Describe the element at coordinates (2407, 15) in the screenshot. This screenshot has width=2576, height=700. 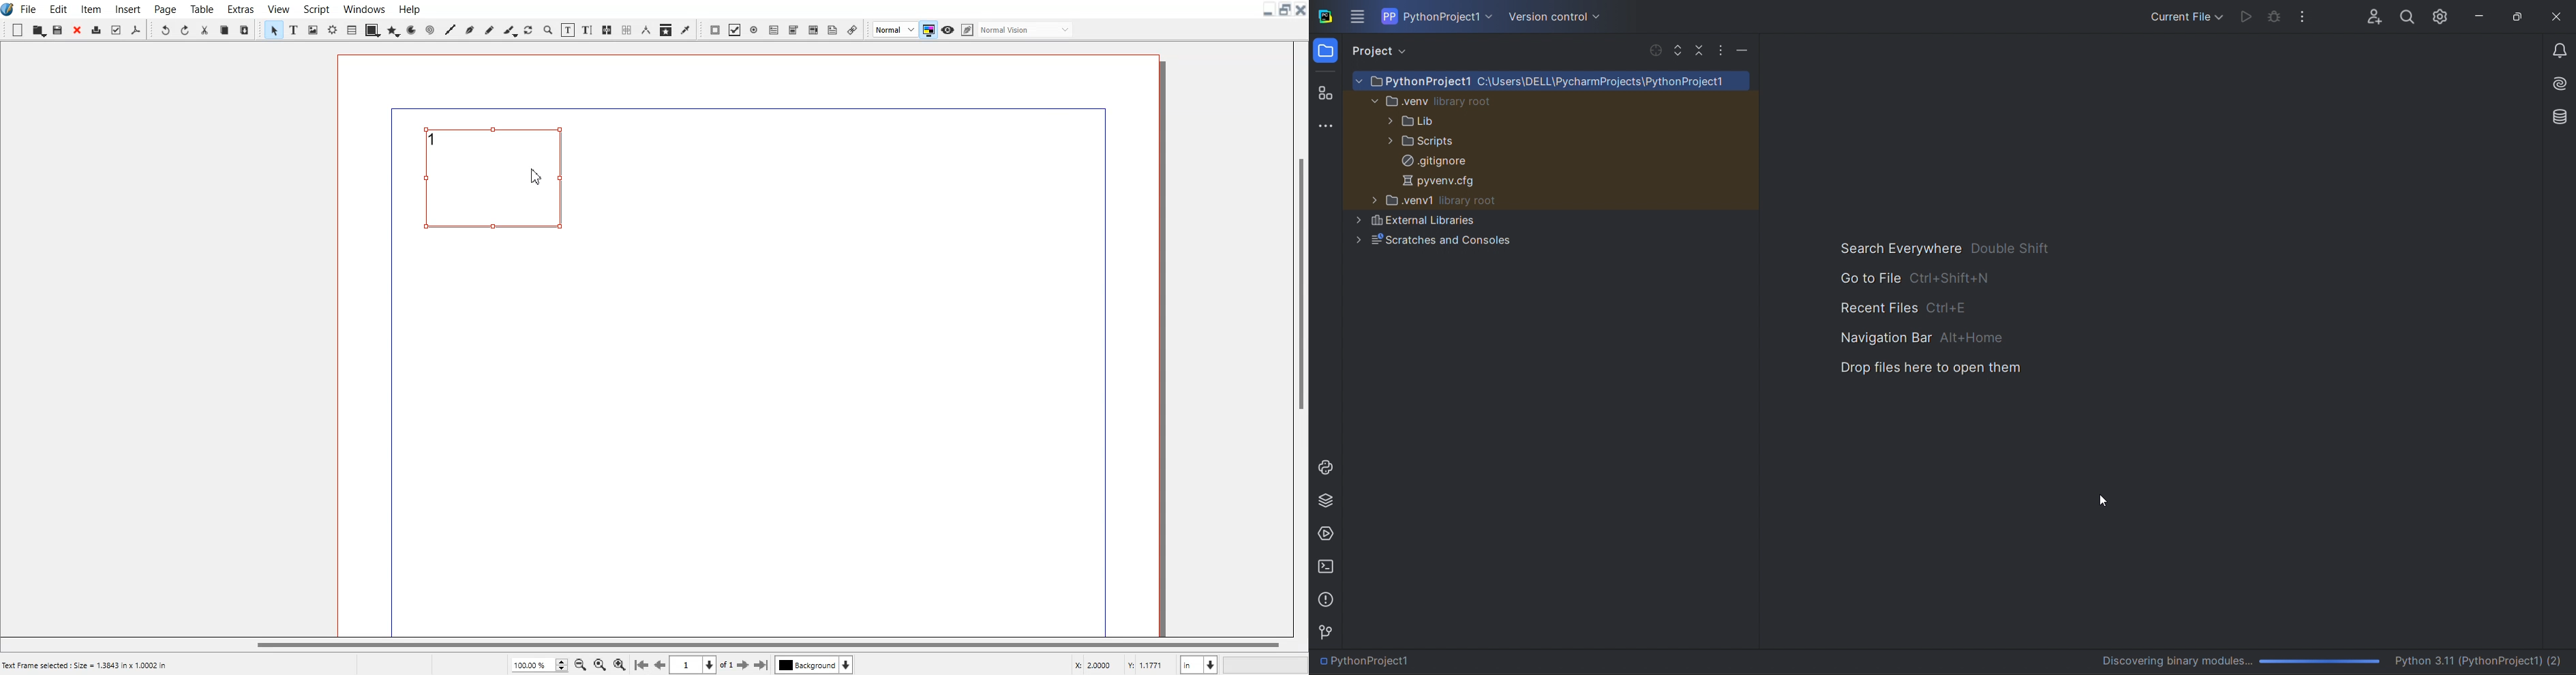
I see `search` at that location.